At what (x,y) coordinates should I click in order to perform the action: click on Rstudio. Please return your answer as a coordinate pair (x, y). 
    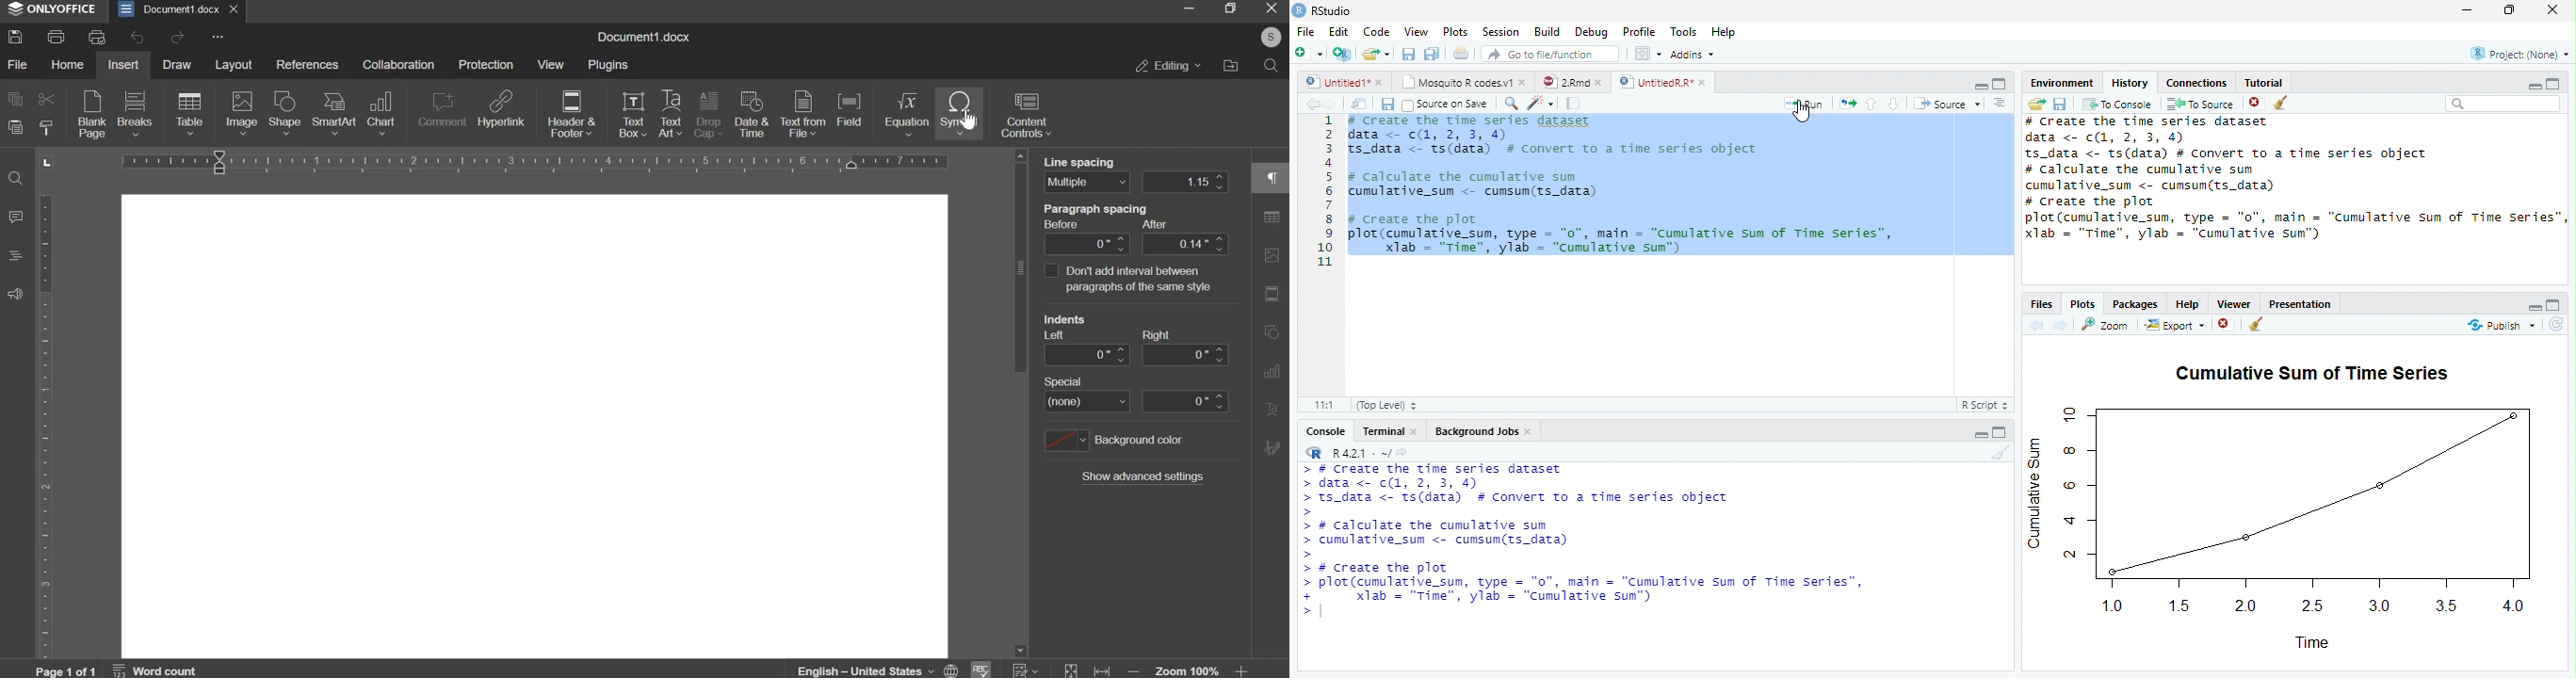
    Looking at the image, I should click on (1323, 9).